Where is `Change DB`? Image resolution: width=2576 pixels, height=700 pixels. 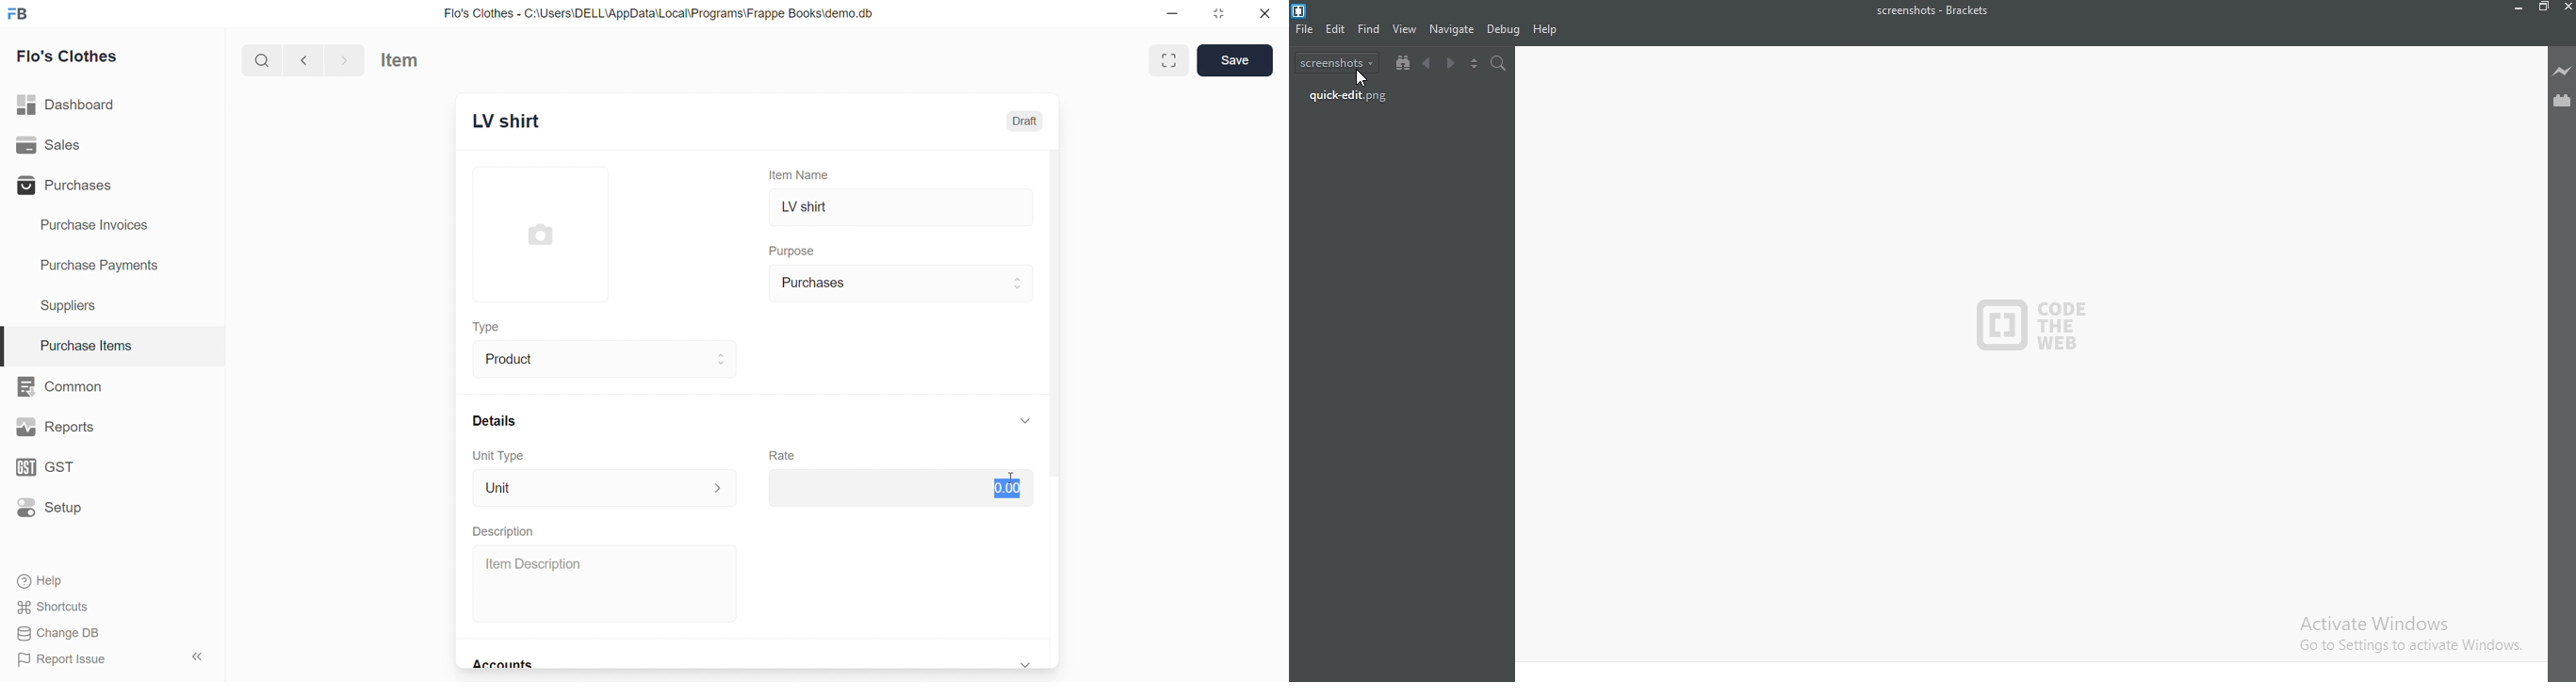
Change DB is located at coordinates (106, 633).